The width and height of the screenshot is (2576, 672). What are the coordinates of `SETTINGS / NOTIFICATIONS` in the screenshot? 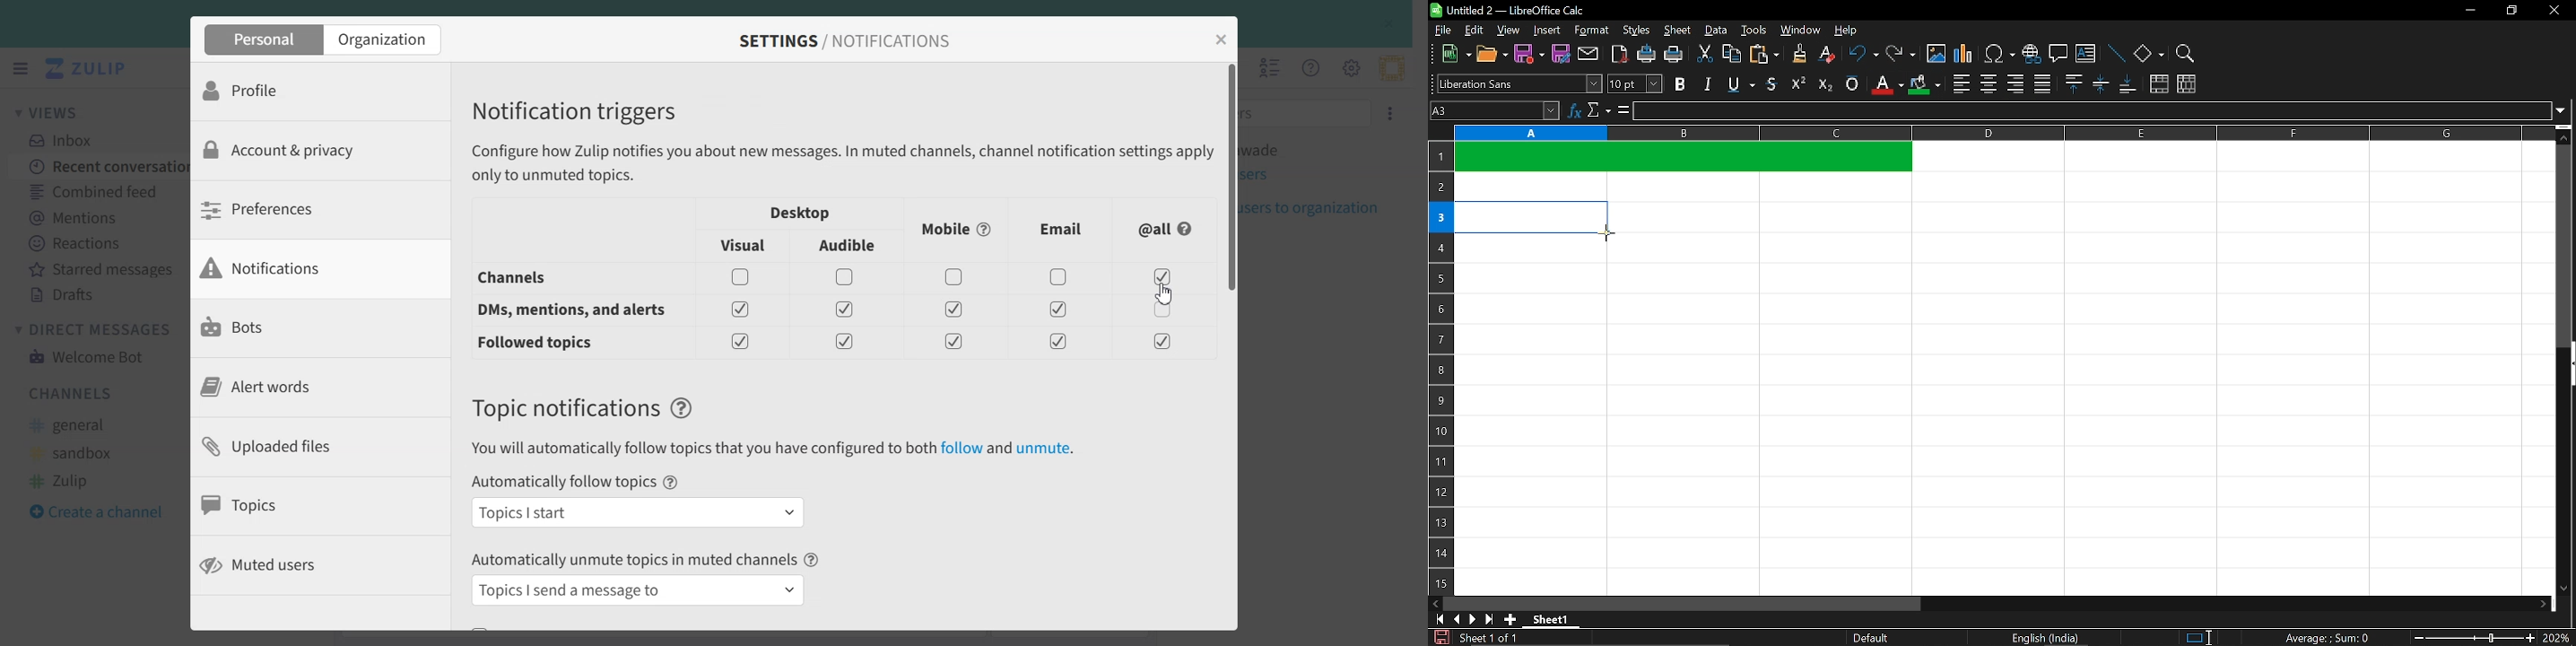 It's located at (843, 41).